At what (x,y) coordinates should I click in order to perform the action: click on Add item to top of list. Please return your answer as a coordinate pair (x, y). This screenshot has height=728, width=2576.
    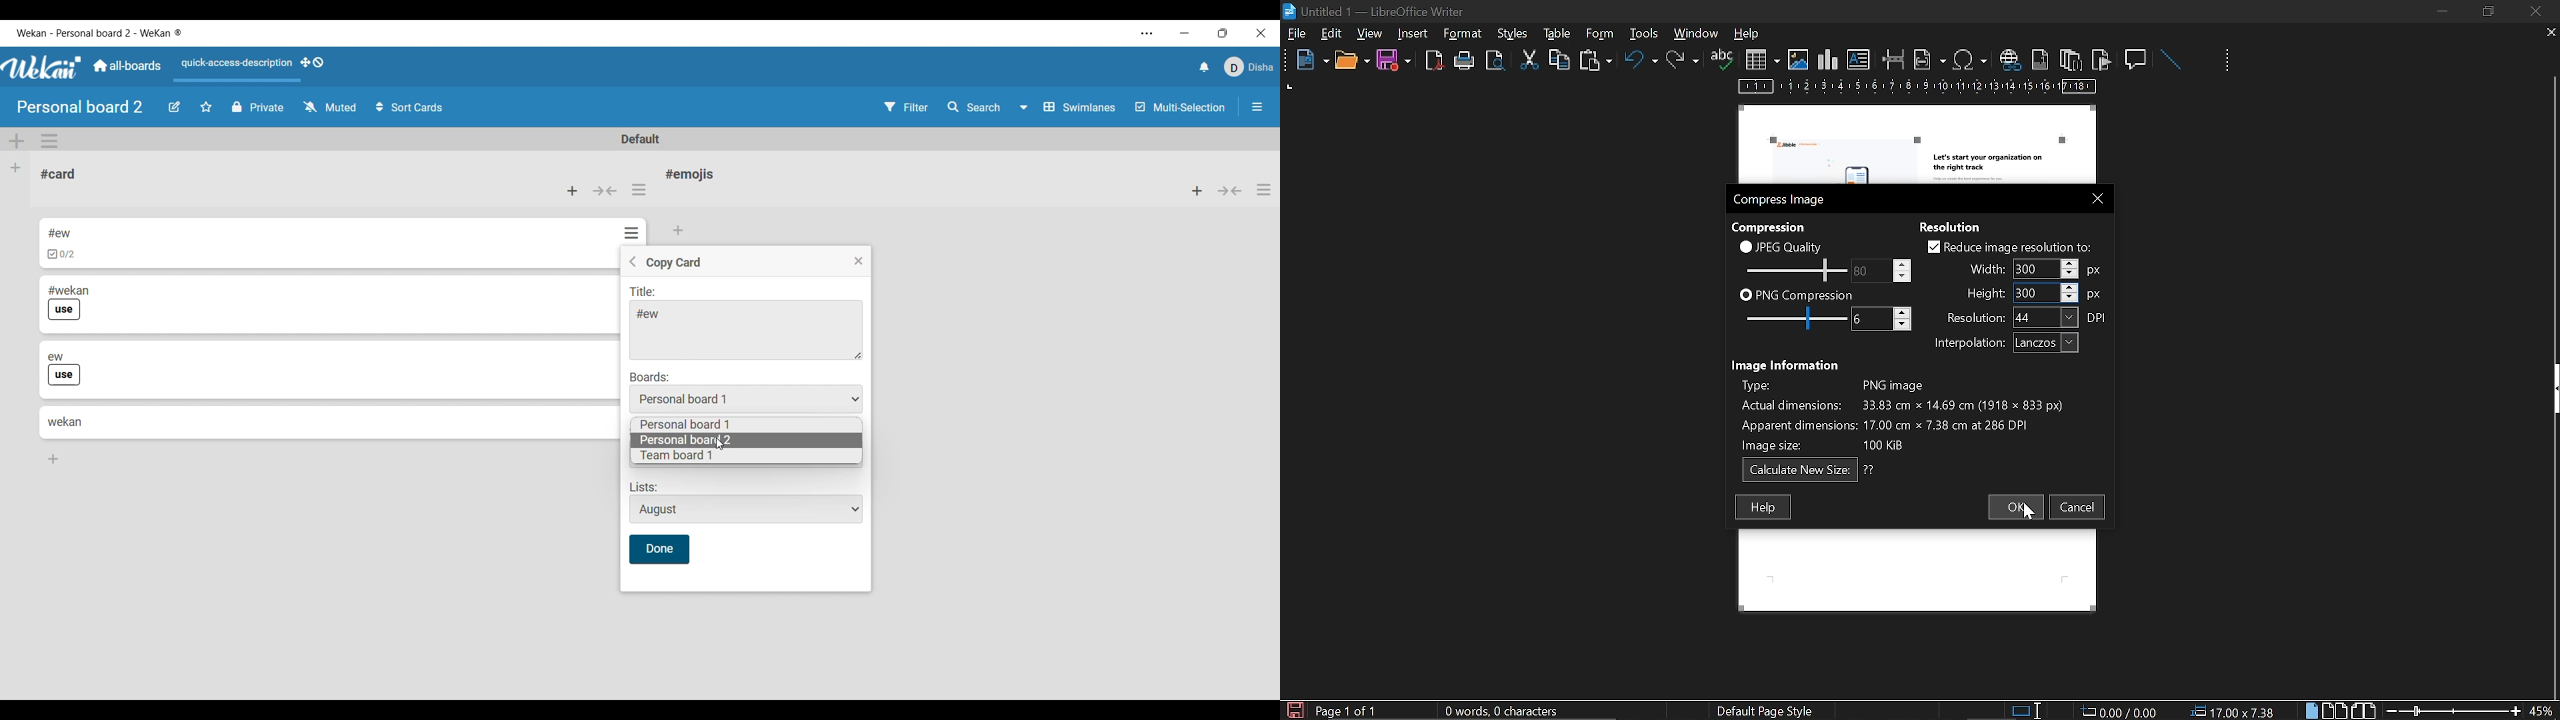
    Looking at the image, I should click on (1197, 191).